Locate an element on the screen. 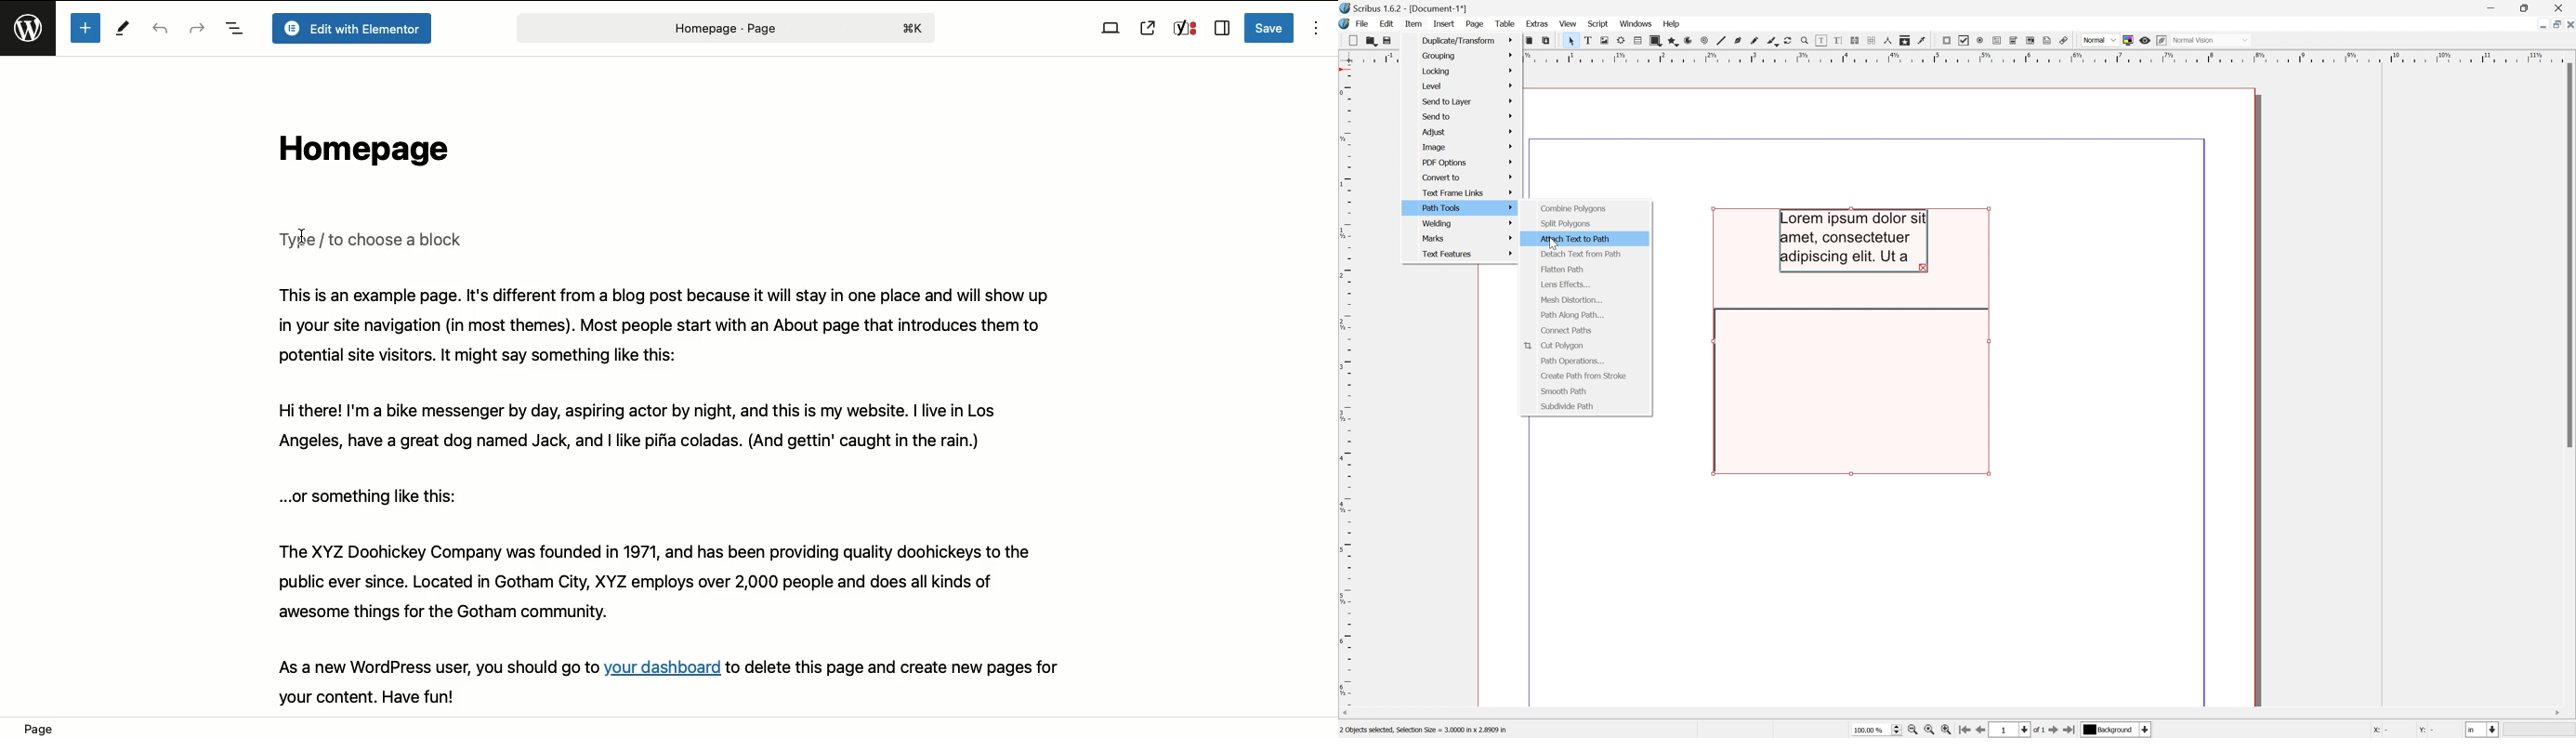 The height and width of the screenshot is (756, 2576). Close is located at coordinates (2561, 7).